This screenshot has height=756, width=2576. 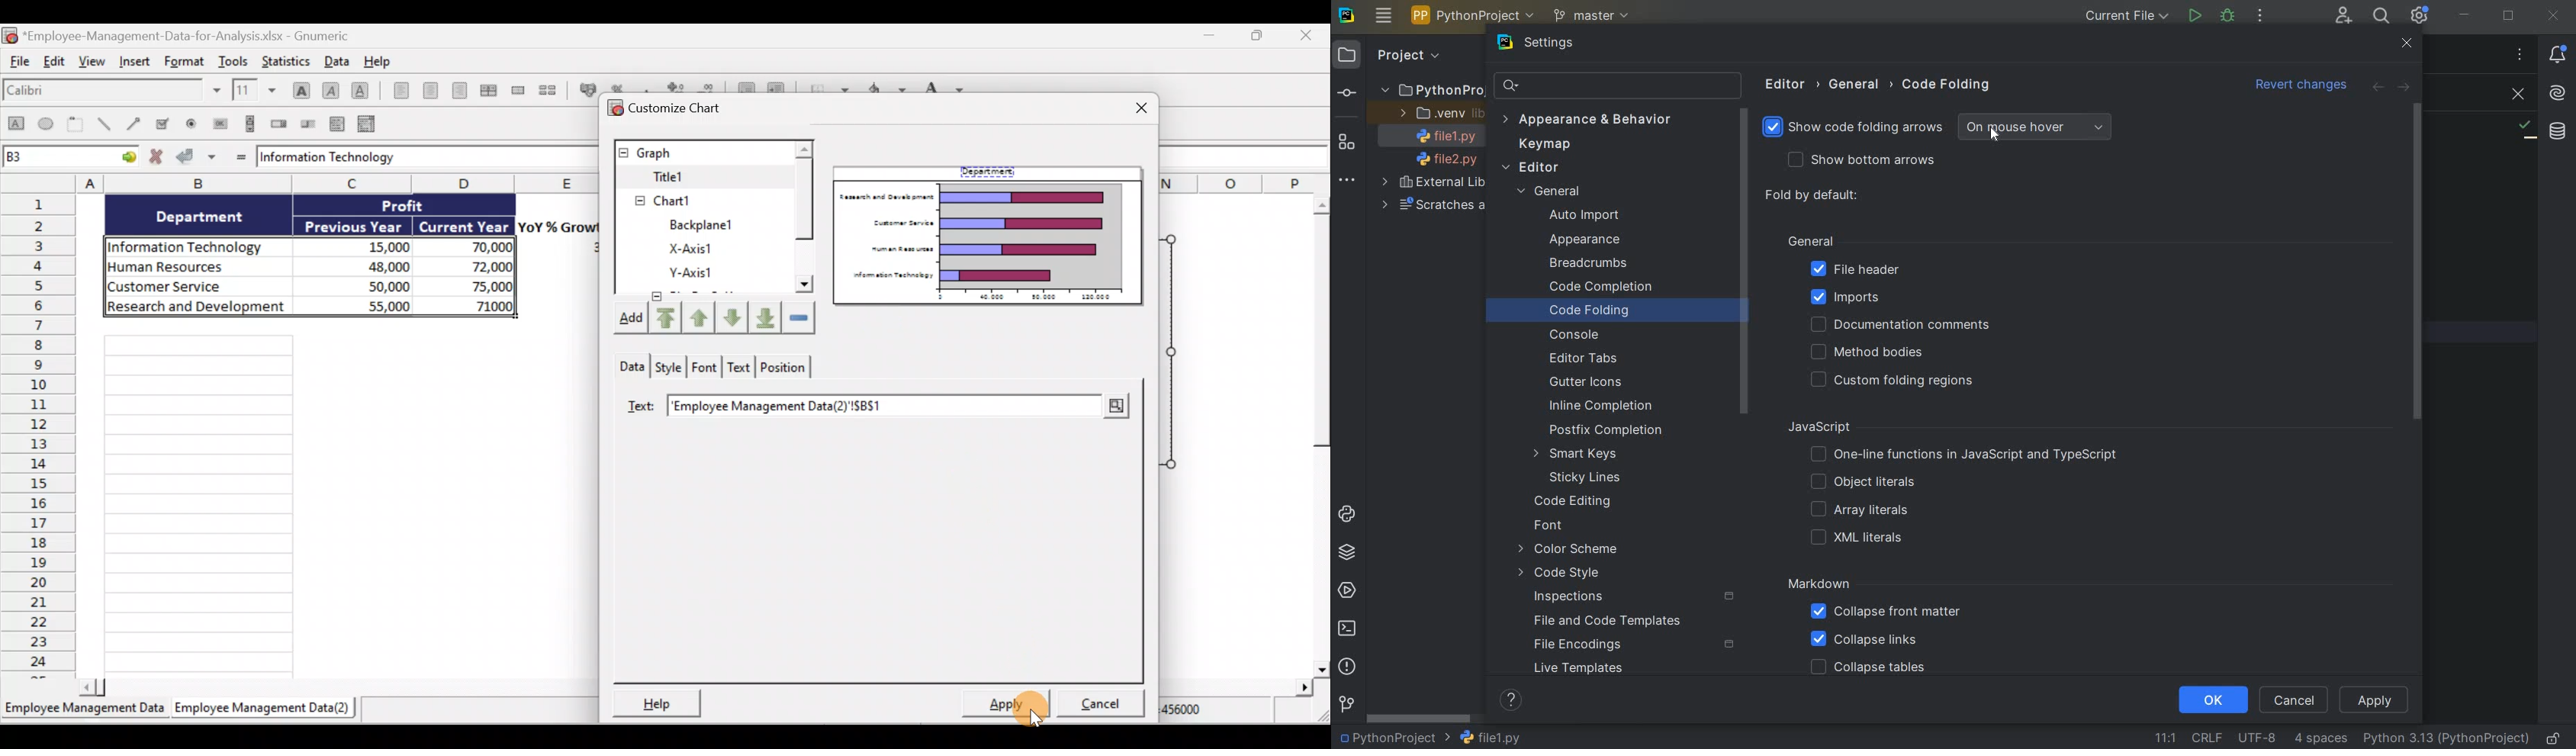 I want to click on ON MOUSE HOVER, so click(x=2034, y=127).